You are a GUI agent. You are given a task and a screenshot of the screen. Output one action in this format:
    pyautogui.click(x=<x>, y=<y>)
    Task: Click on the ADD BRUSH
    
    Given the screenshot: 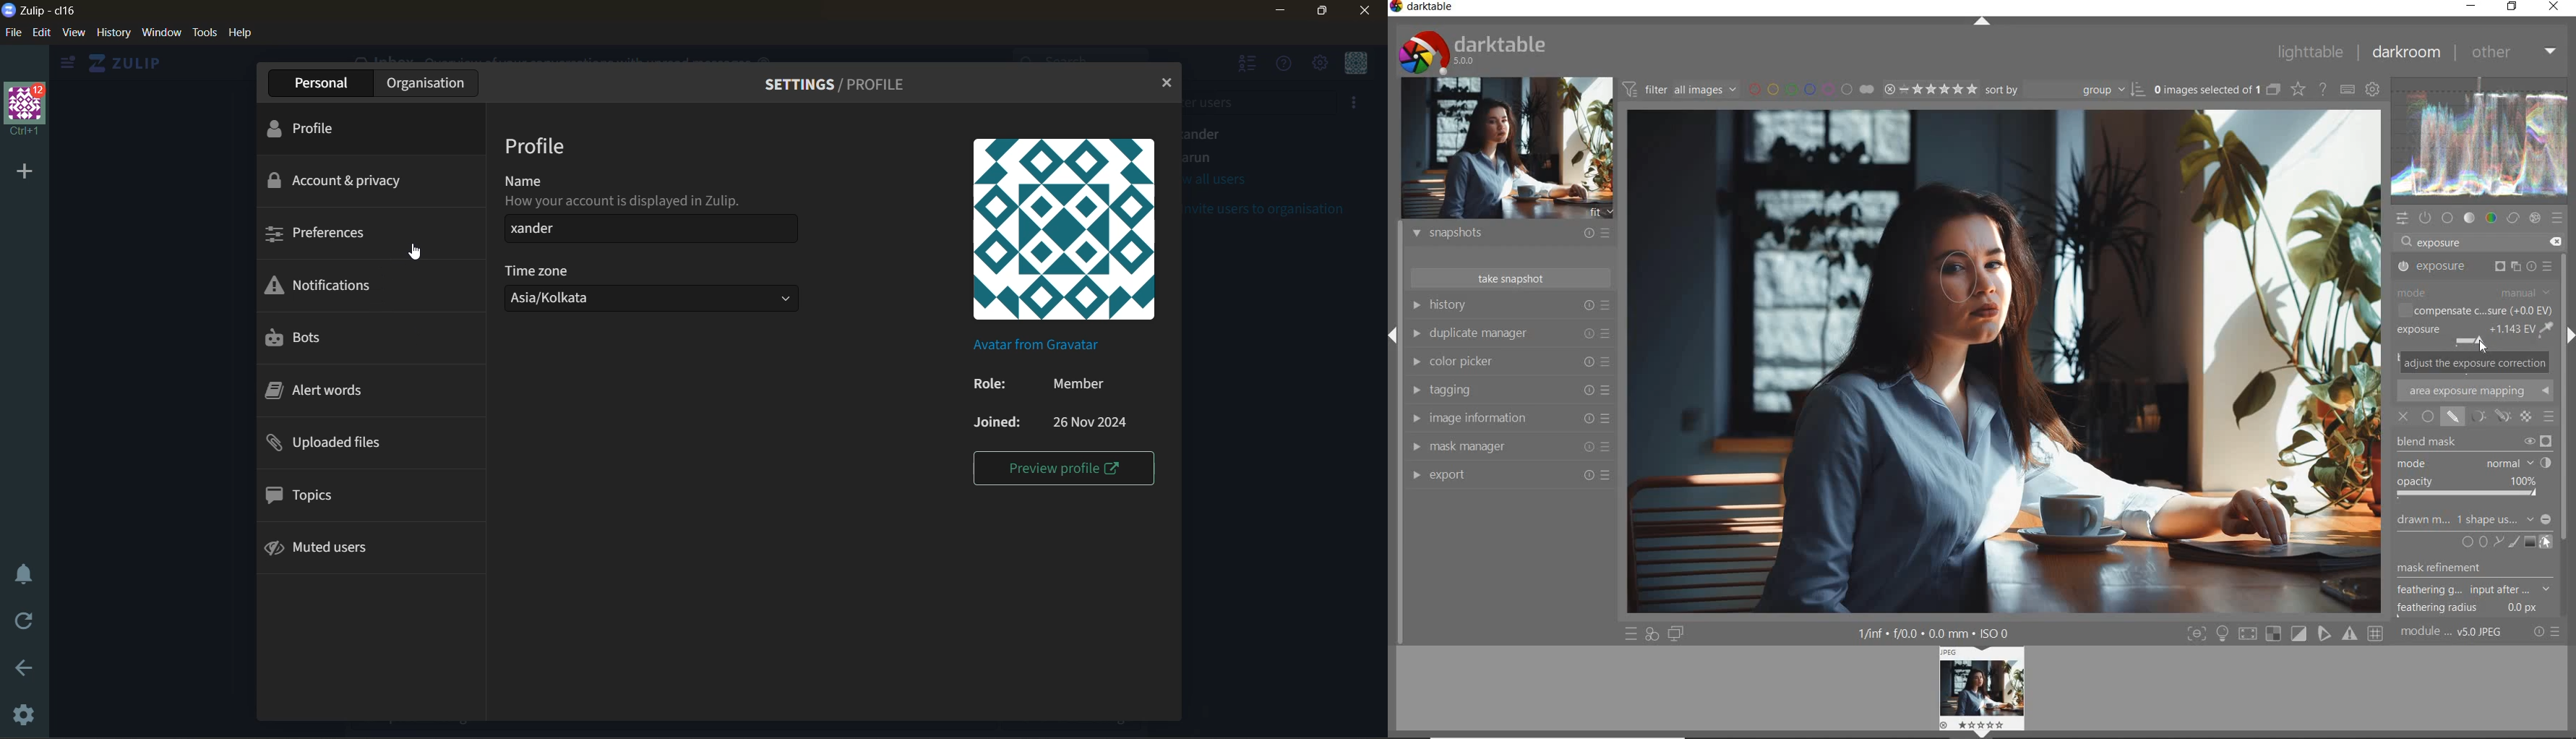 What is the action you would take?
    pyautogui.click(x=2513, y=542)
    